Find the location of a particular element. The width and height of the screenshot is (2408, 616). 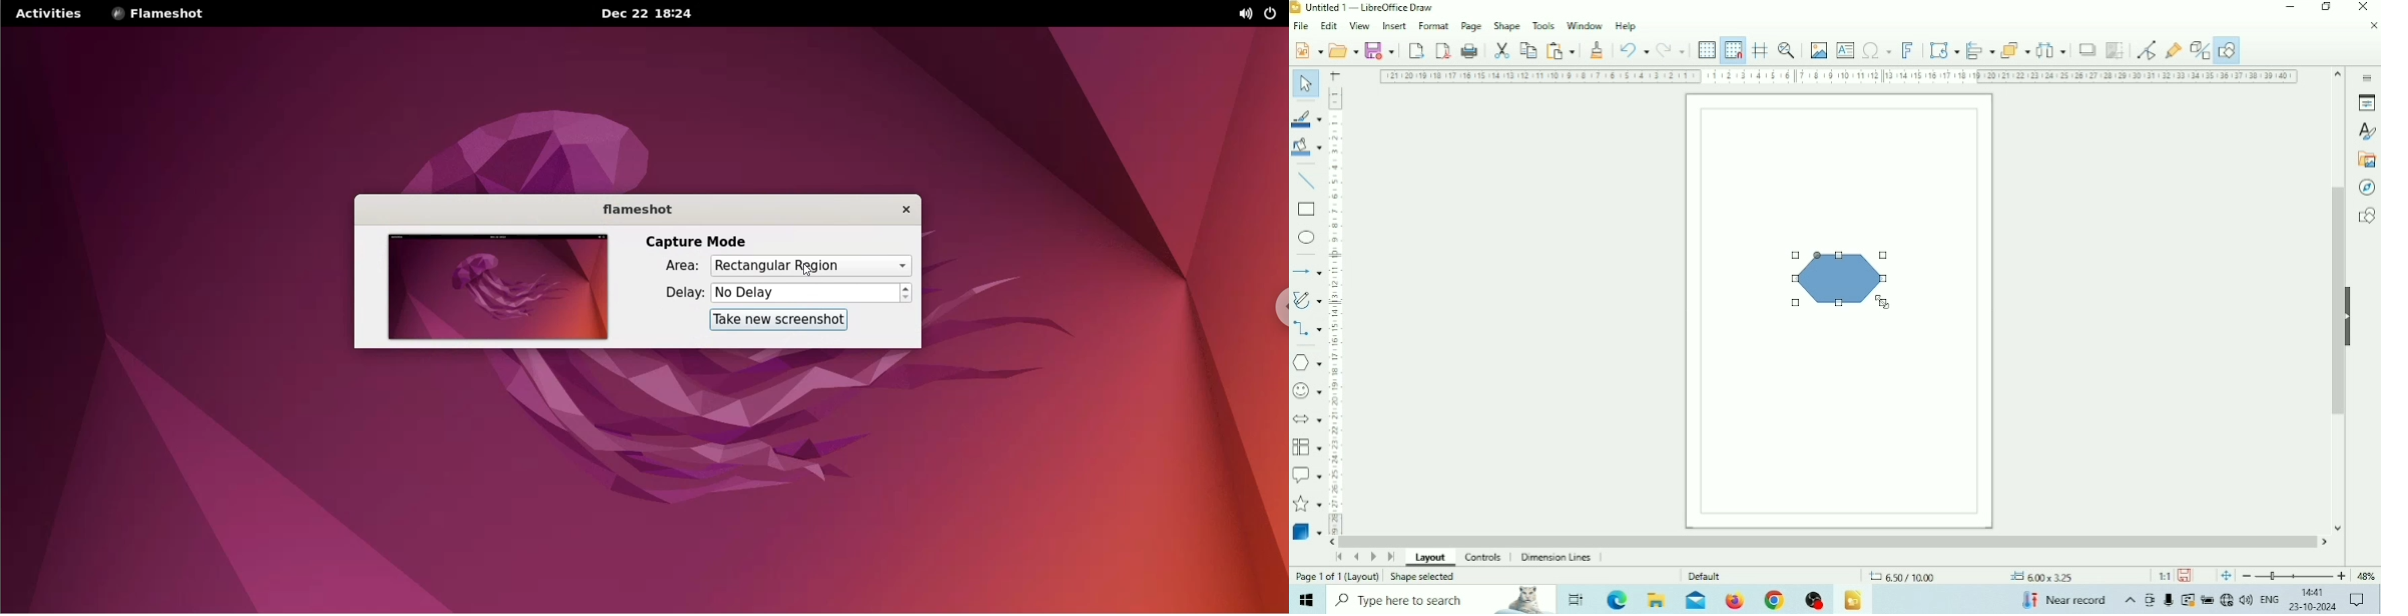

Restore Down is located at coordinates (2326, 7).